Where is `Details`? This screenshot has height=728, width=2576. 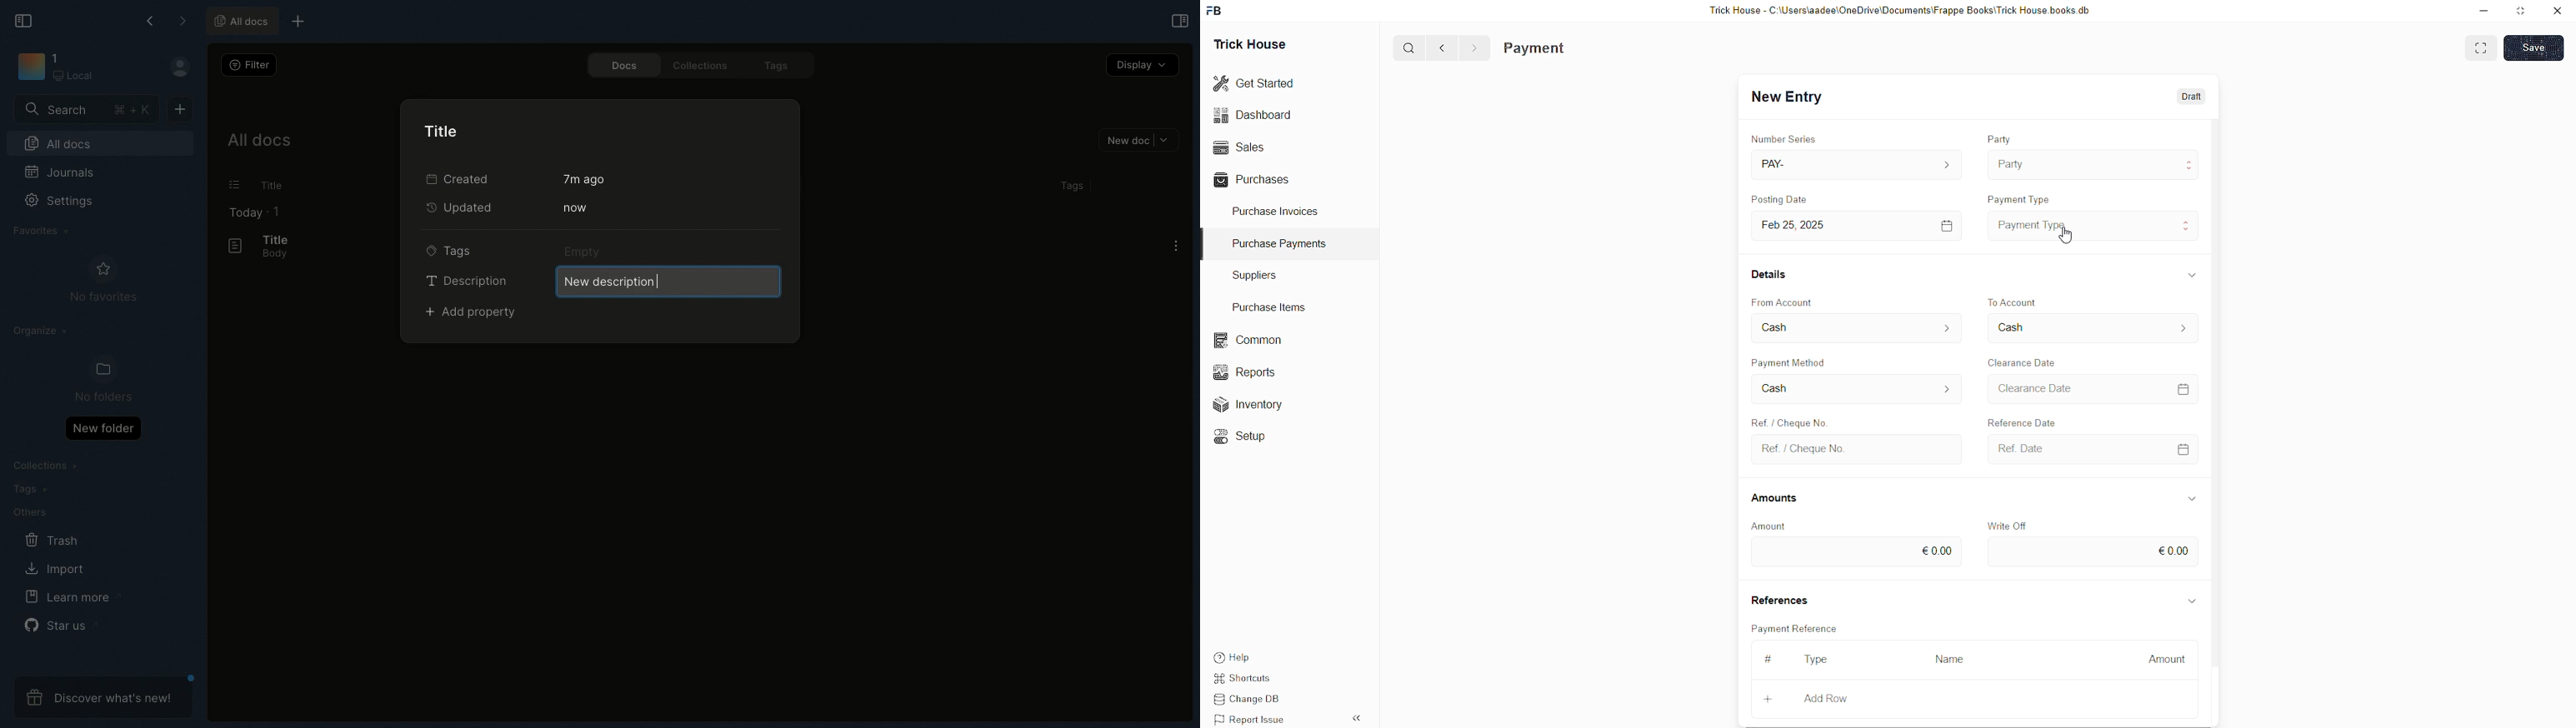 Details is located at coordinates (1772, 273).